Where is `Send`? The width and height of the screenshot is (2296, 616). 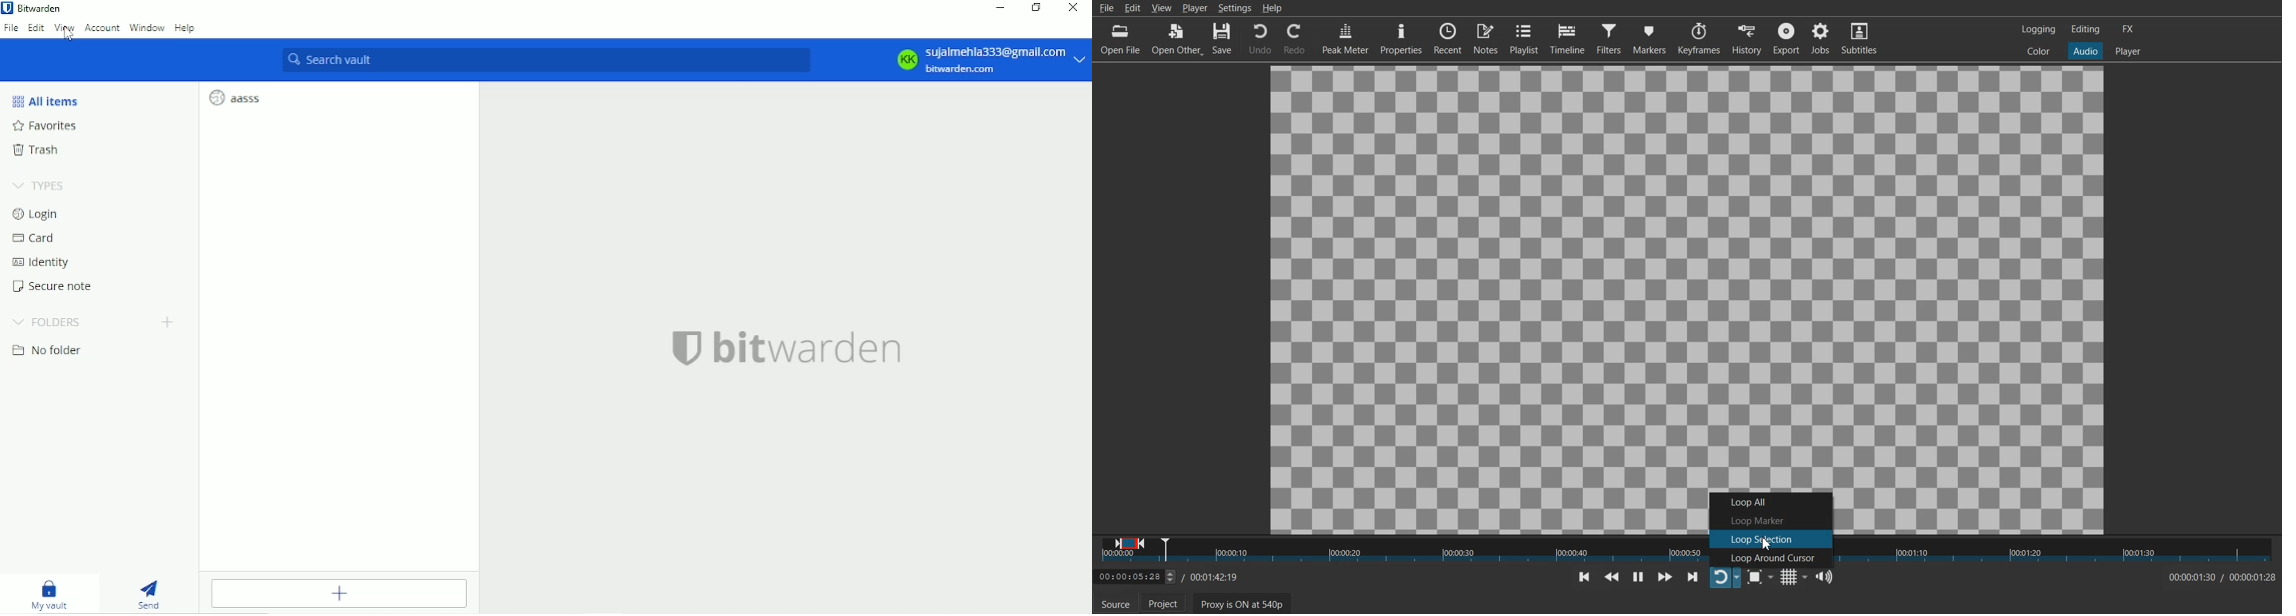 Send is located at coordinates (154, 595).